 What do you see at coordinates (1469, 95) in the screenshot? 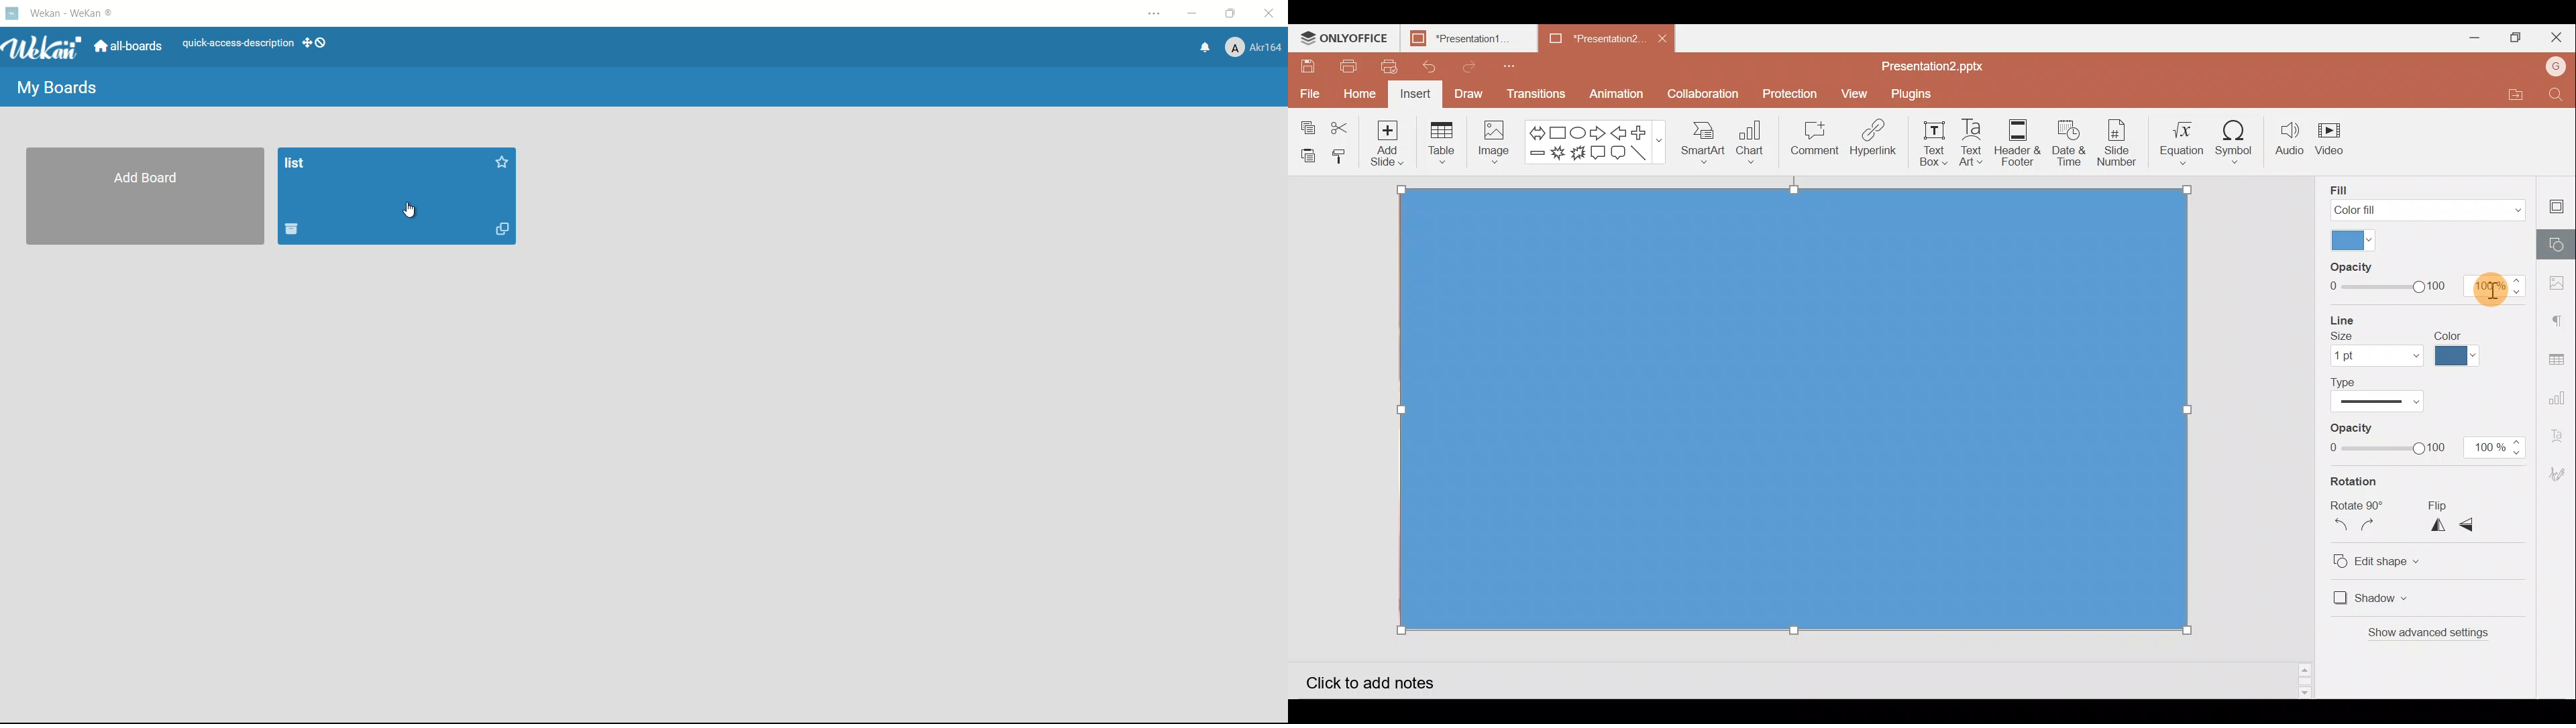
I see `Draw` at bounding box center [1469, 95].